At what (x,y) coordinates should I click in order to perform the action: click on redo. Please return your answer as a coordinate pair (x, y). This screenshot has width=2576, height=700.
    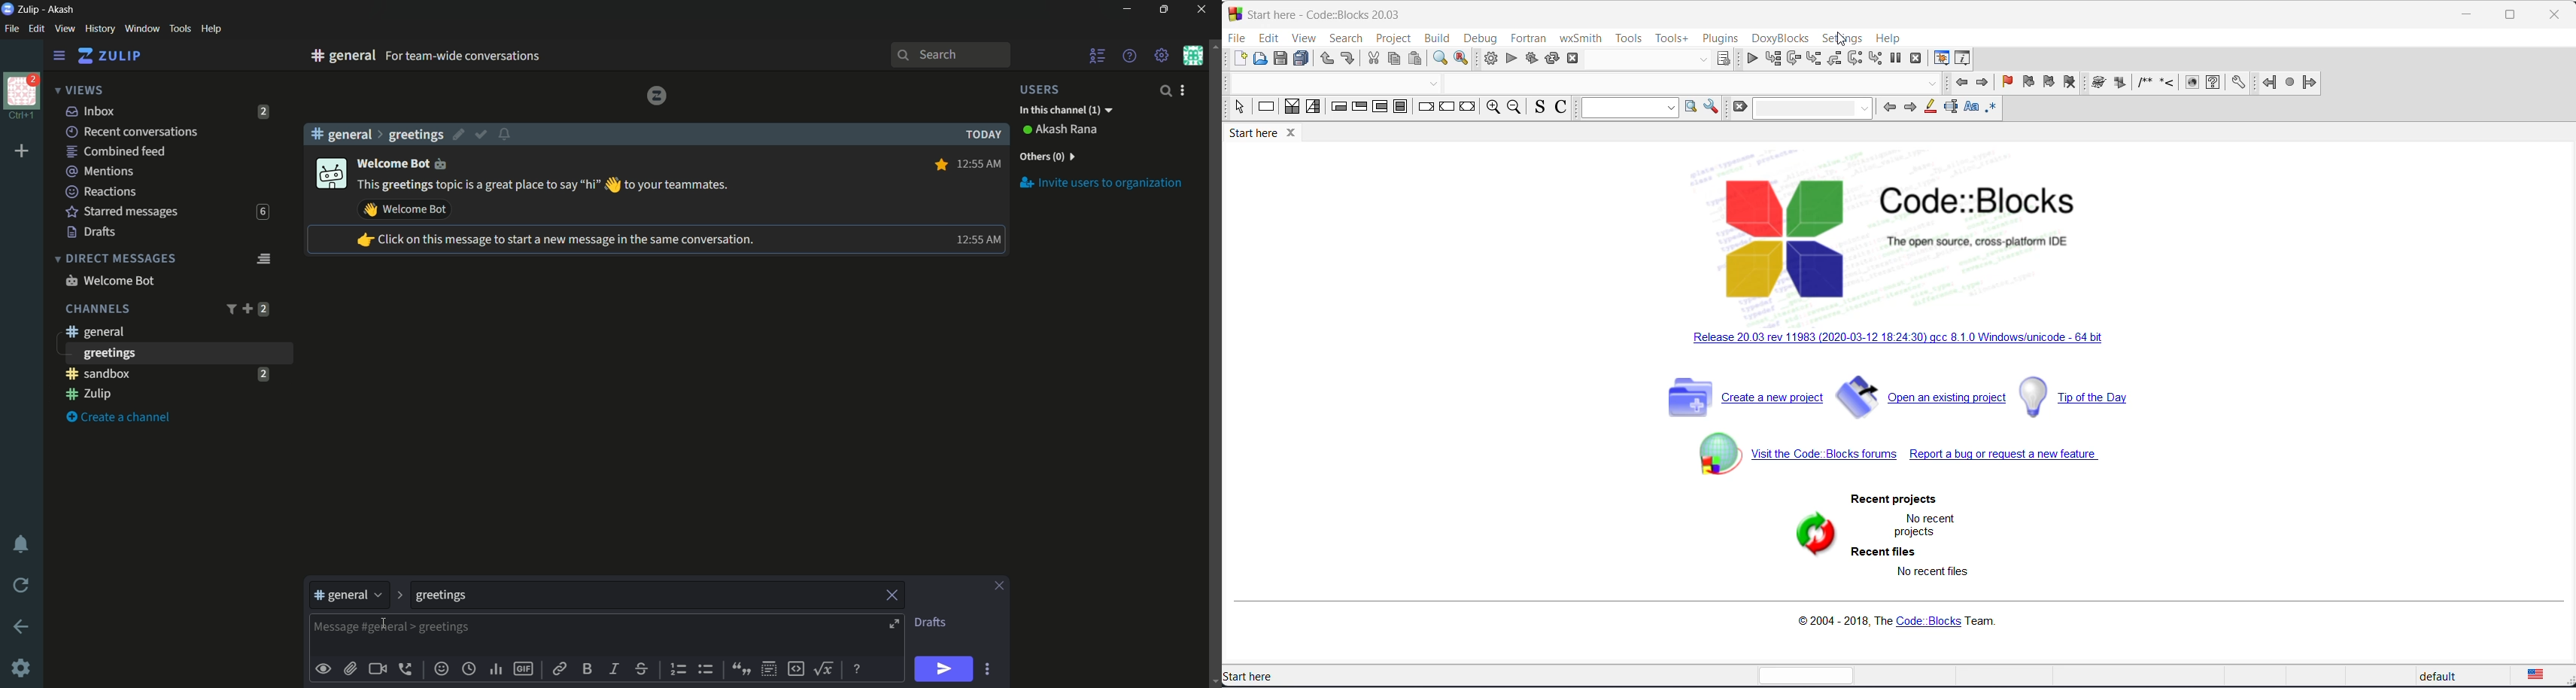
    Looking at the image, I should click on (1347, 59).